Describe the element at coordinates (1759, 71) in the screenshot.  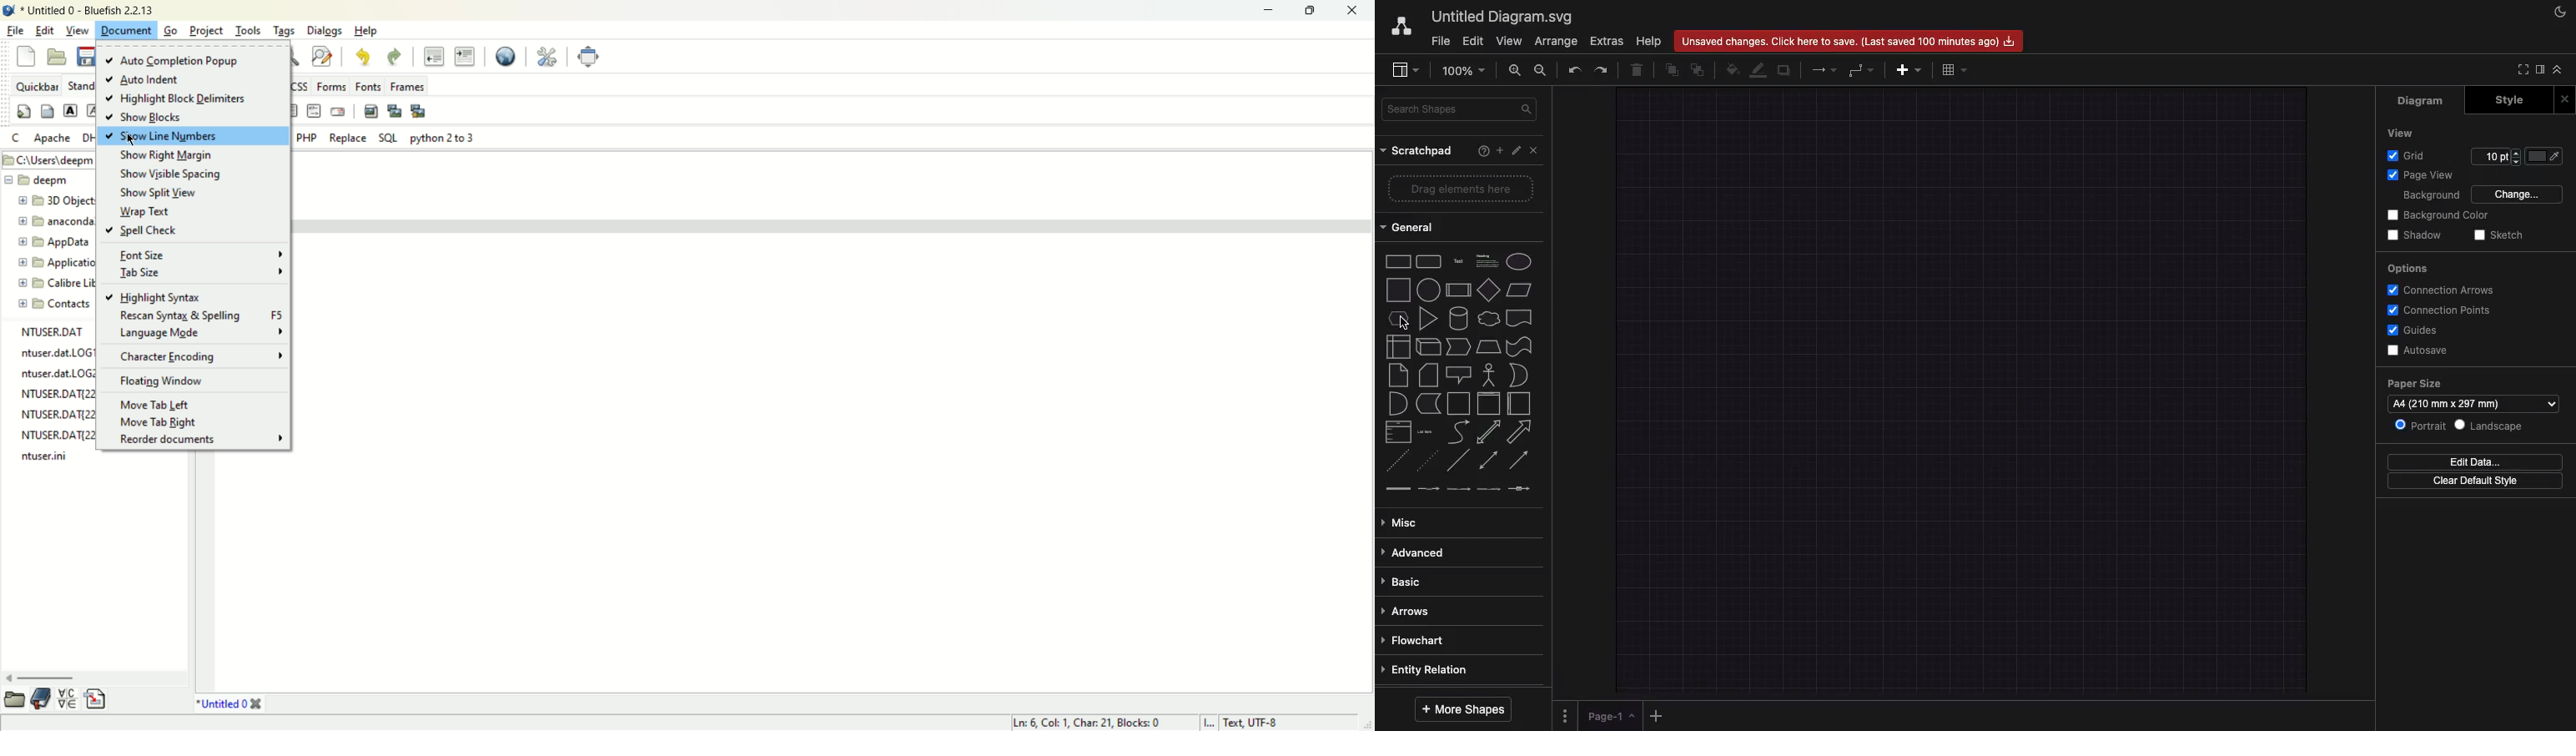
I see `Line color` at that location.